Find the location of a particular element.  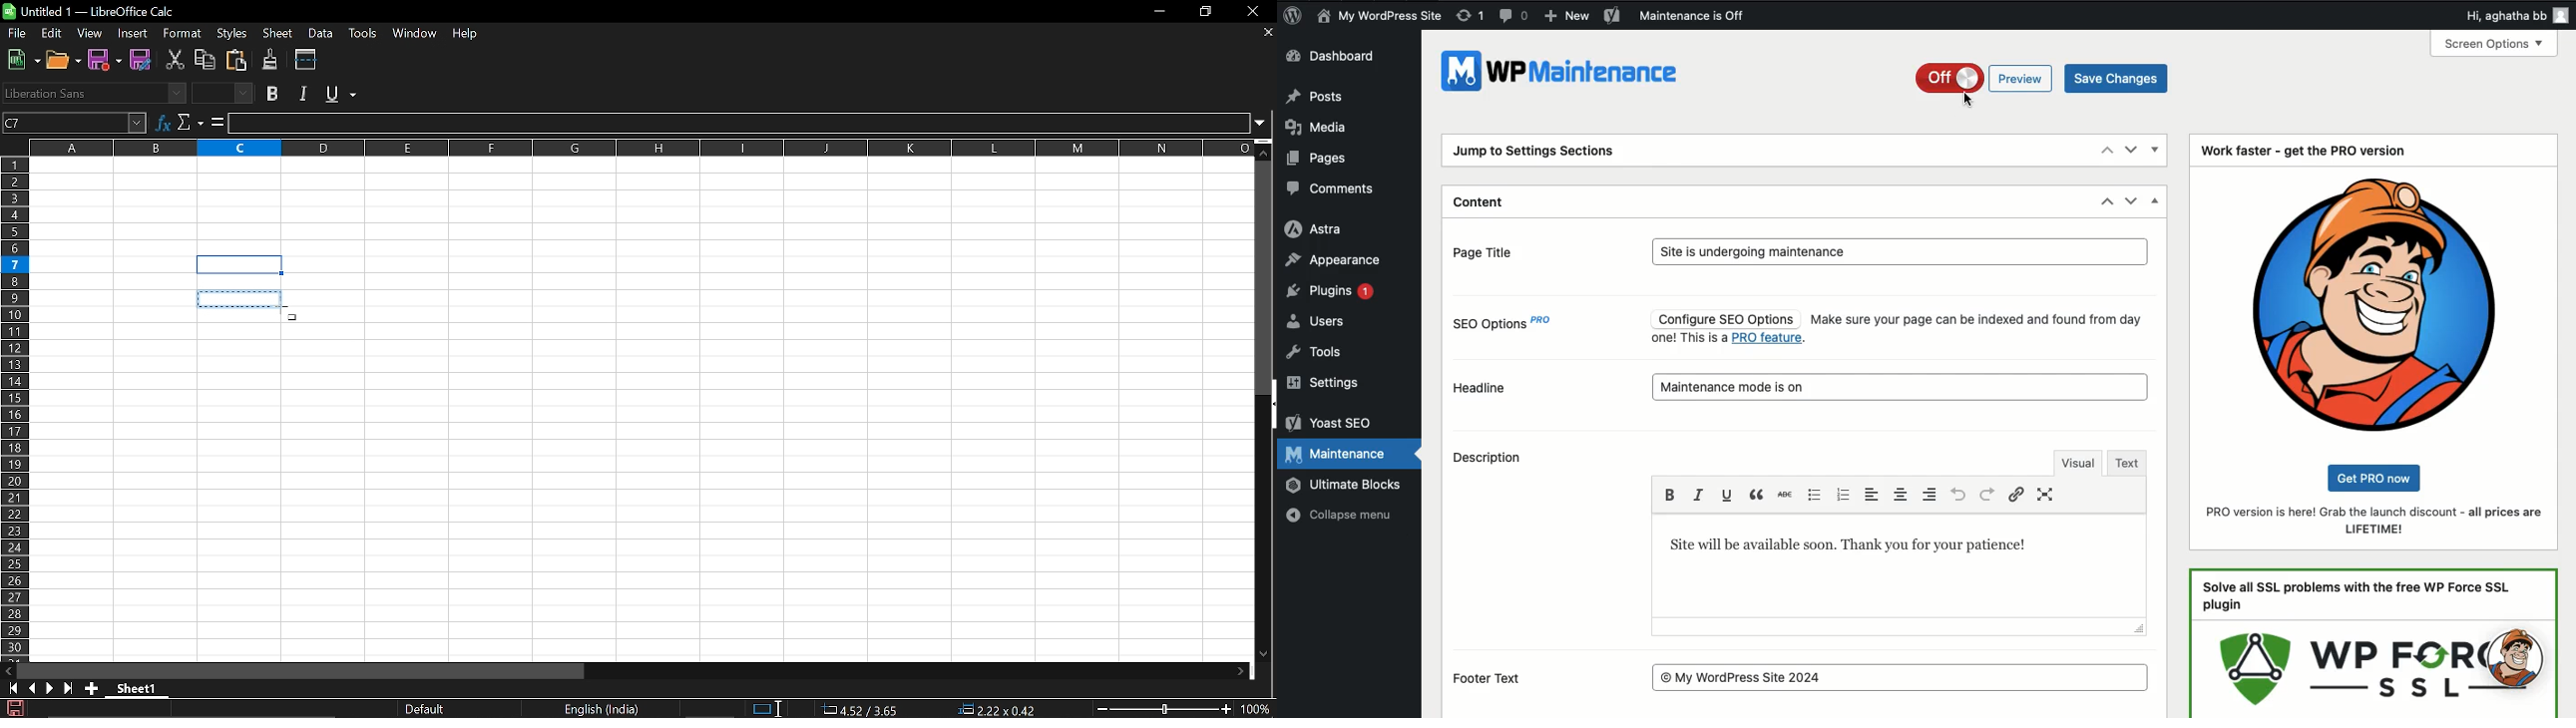

Bold is located at coordinates (273, 94).